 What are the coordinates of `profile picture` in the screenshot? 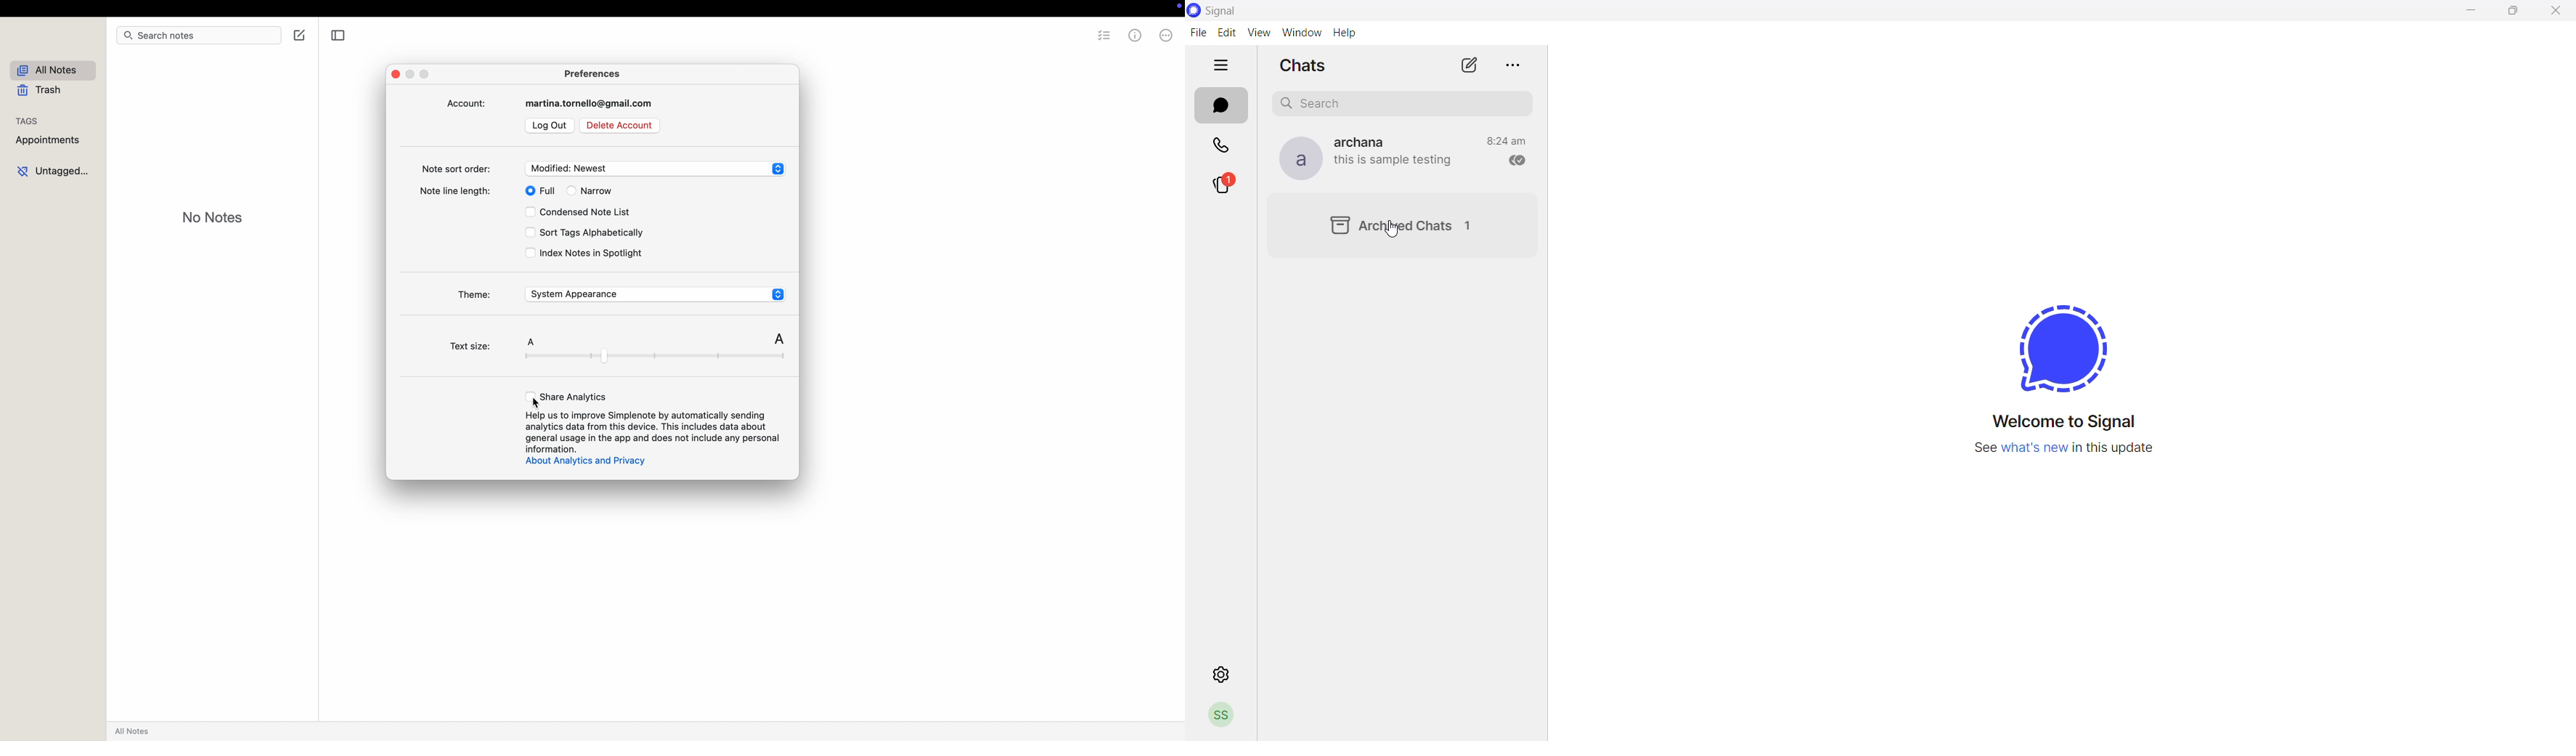 It's located at (1296, 159).